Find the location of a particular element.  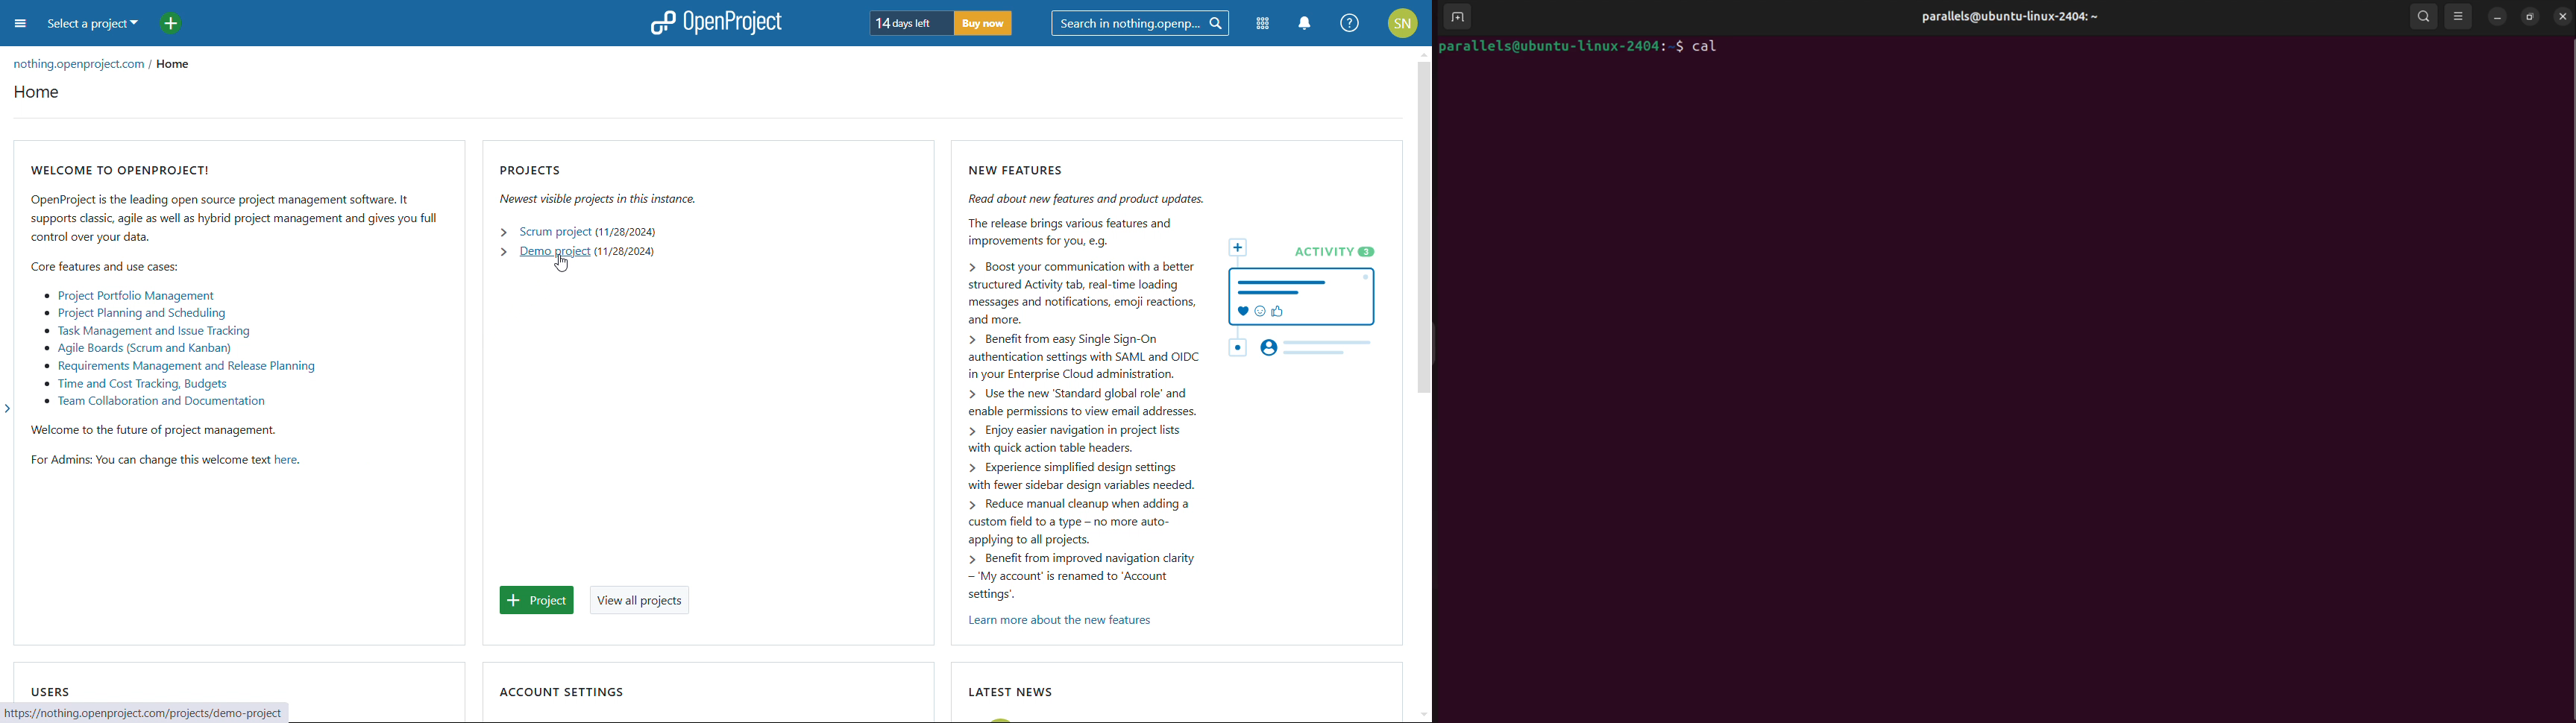

add project is located at coordinates (536, 599).